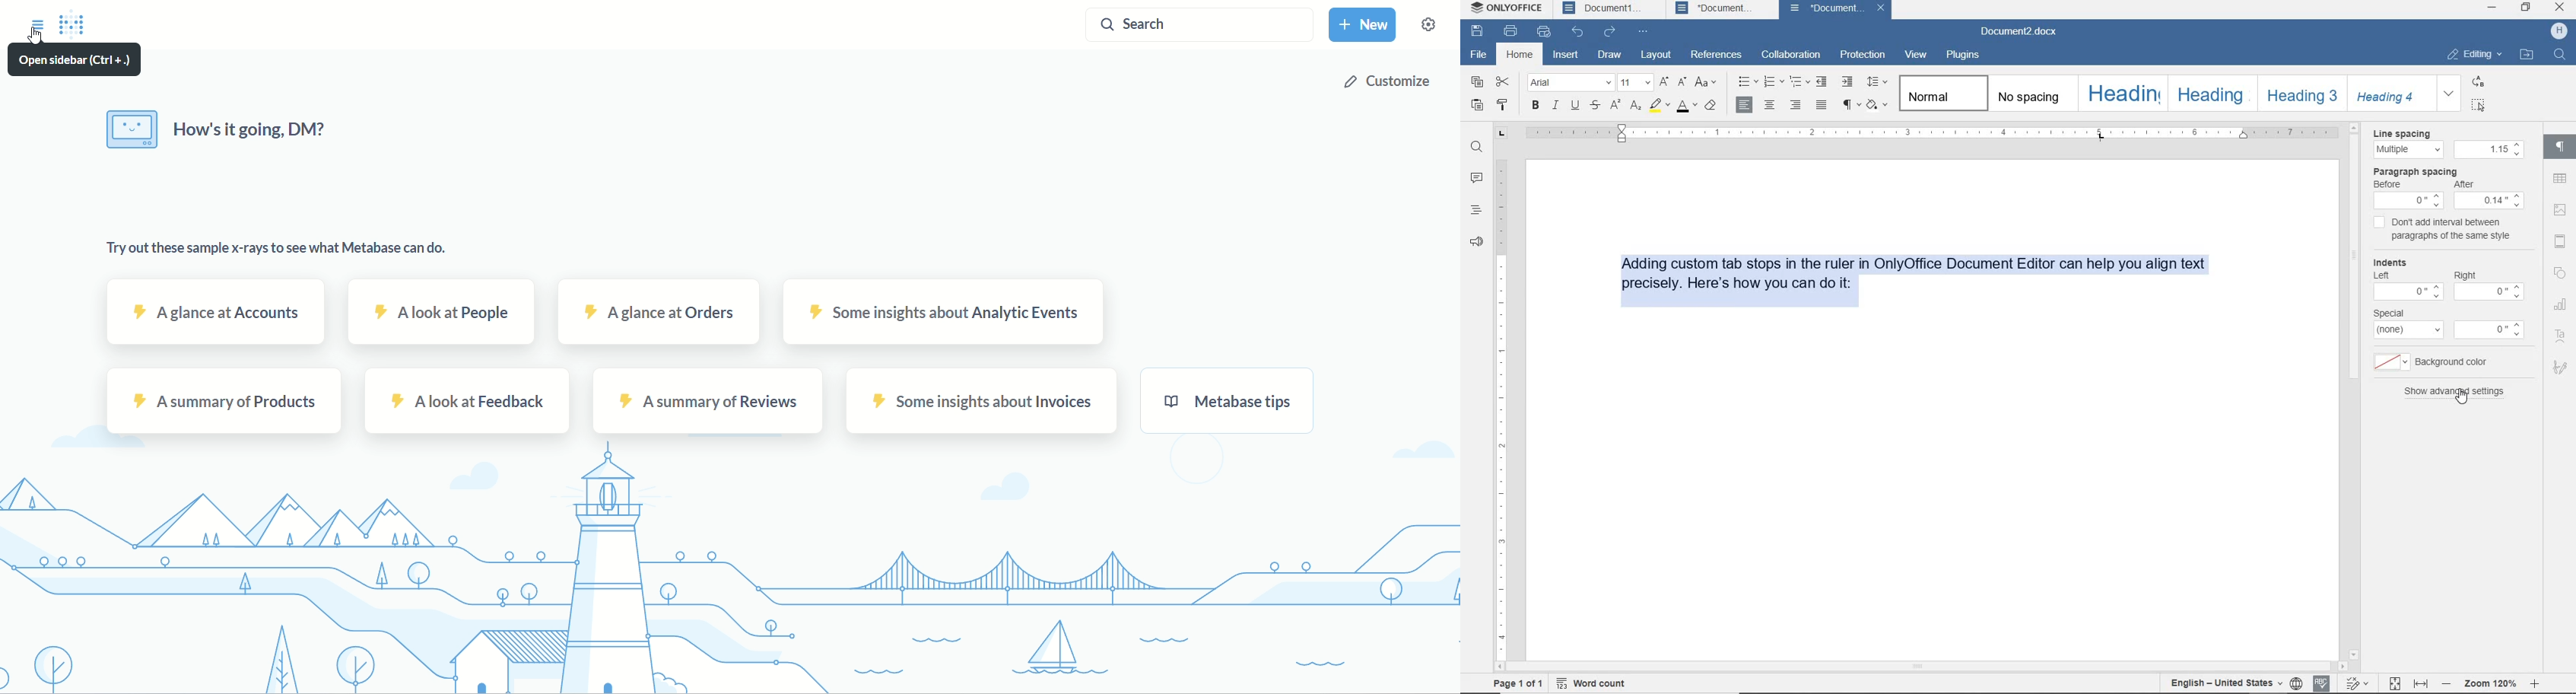  I want to click on quick print, so click(1544, 32).